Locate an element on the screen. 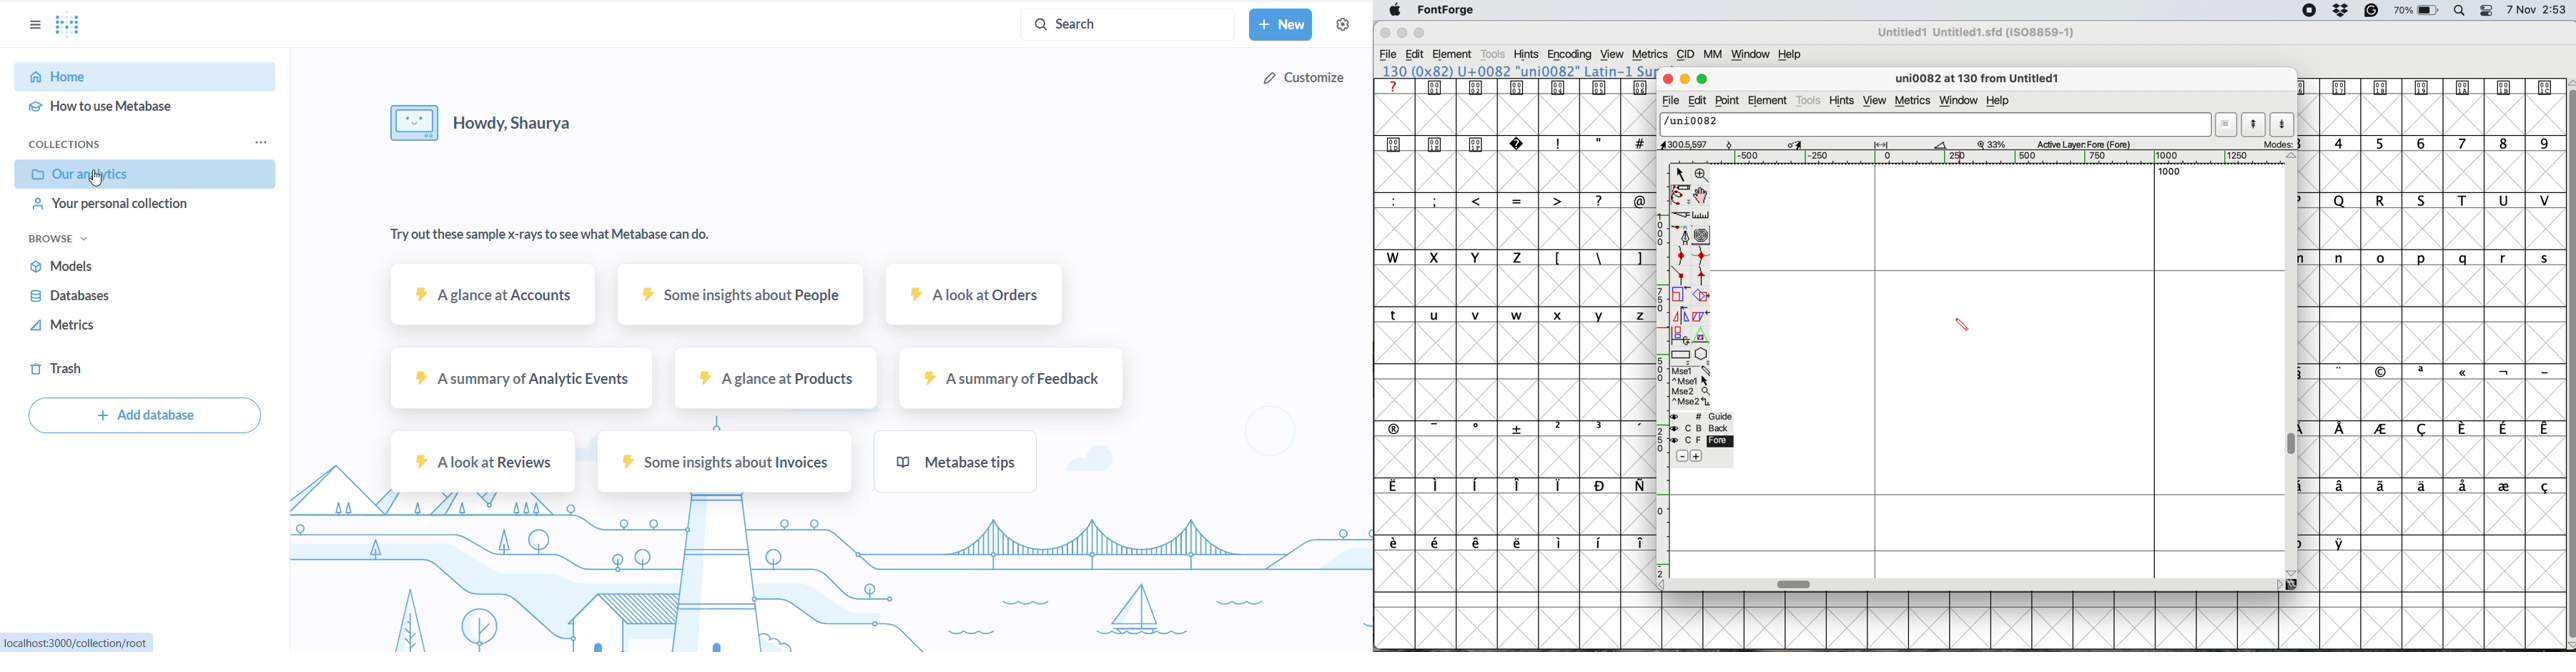 The image size is (2576, 672). flip selection is located at coordinates (1679, 317).